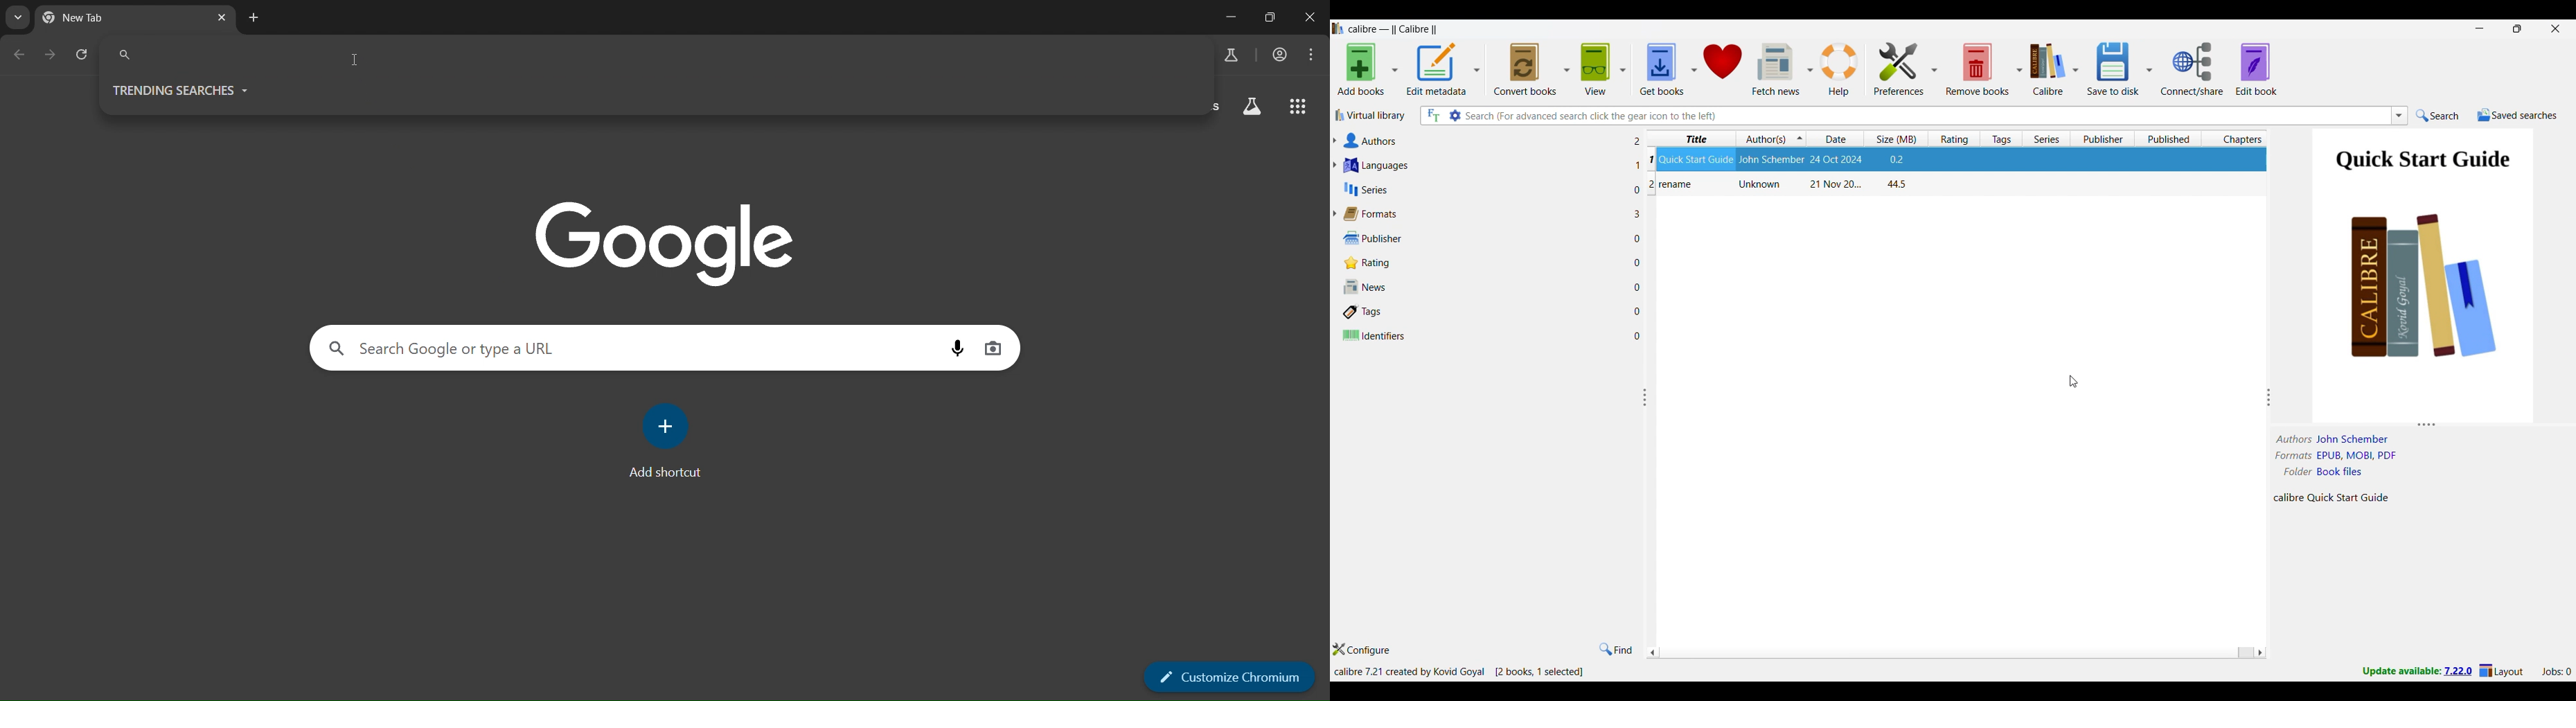  I want to click on Search the full text of all books, so click(1432, 116).